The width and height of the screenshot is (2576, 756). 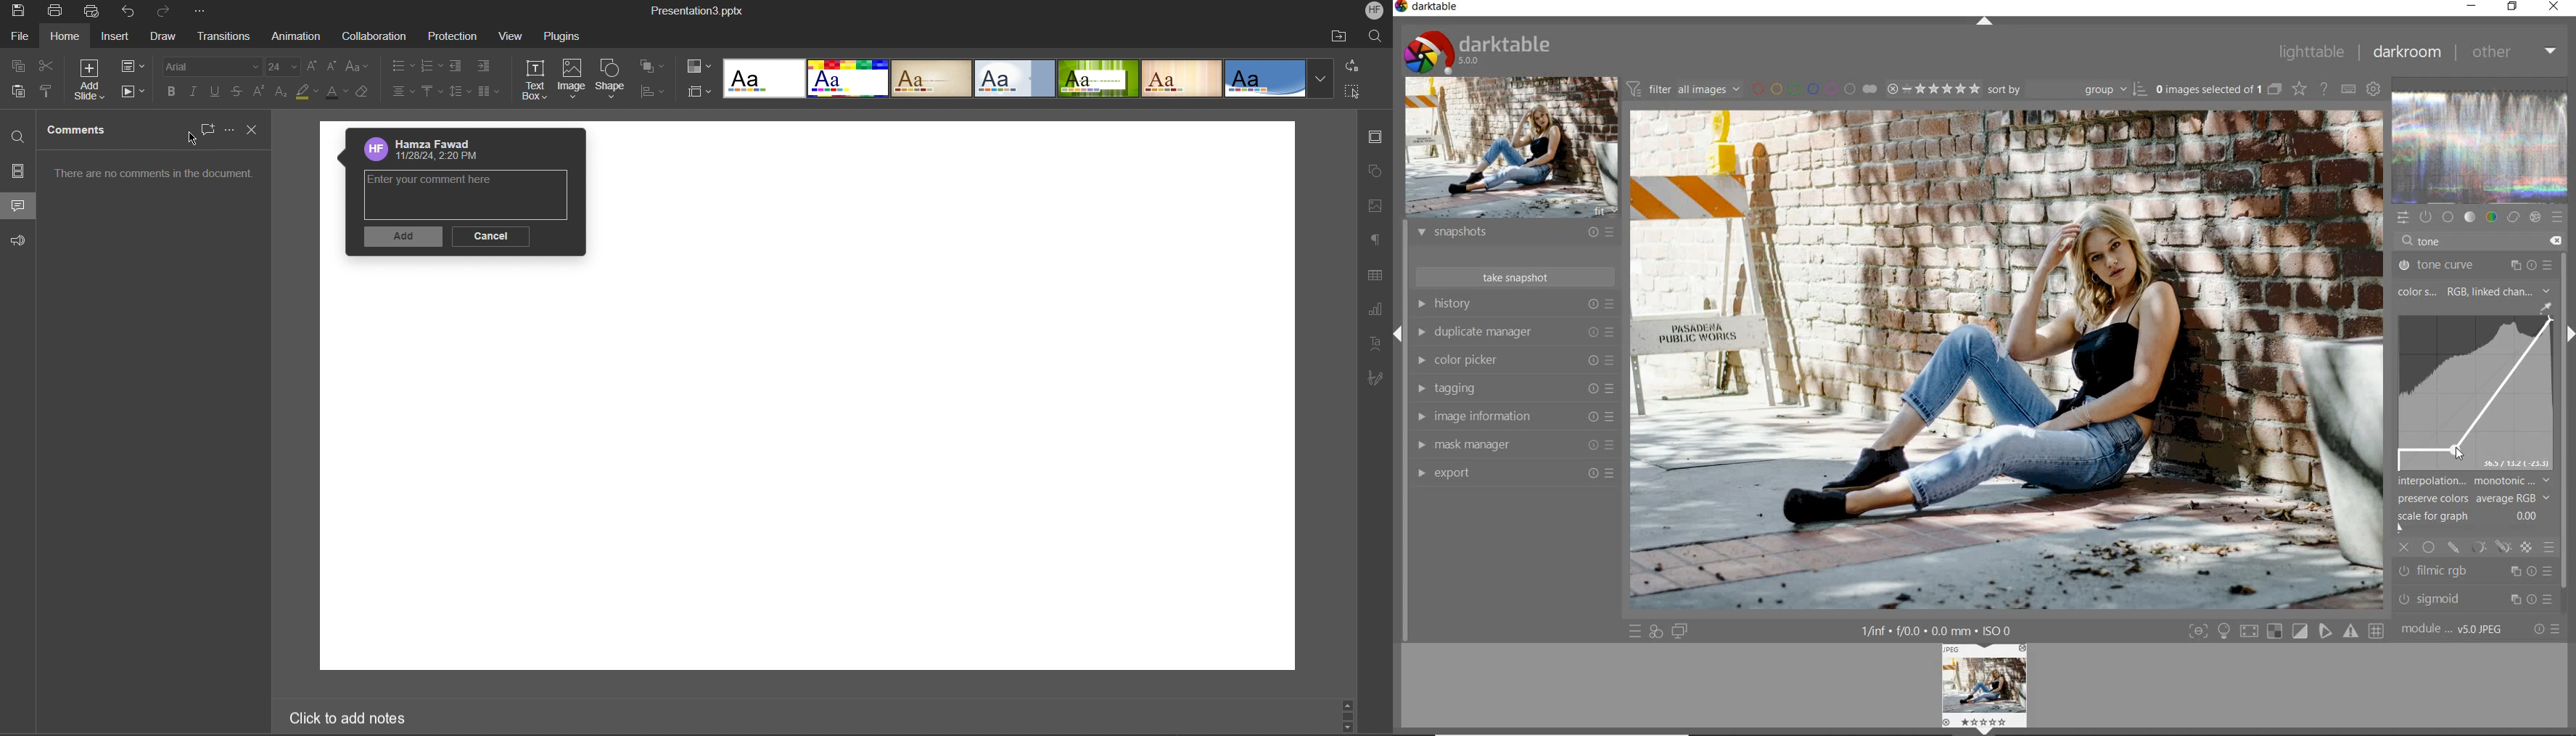 What do you see at coordinates (442, 143) in the screenshot?
I see `Account` at bounding box center [442, 143].